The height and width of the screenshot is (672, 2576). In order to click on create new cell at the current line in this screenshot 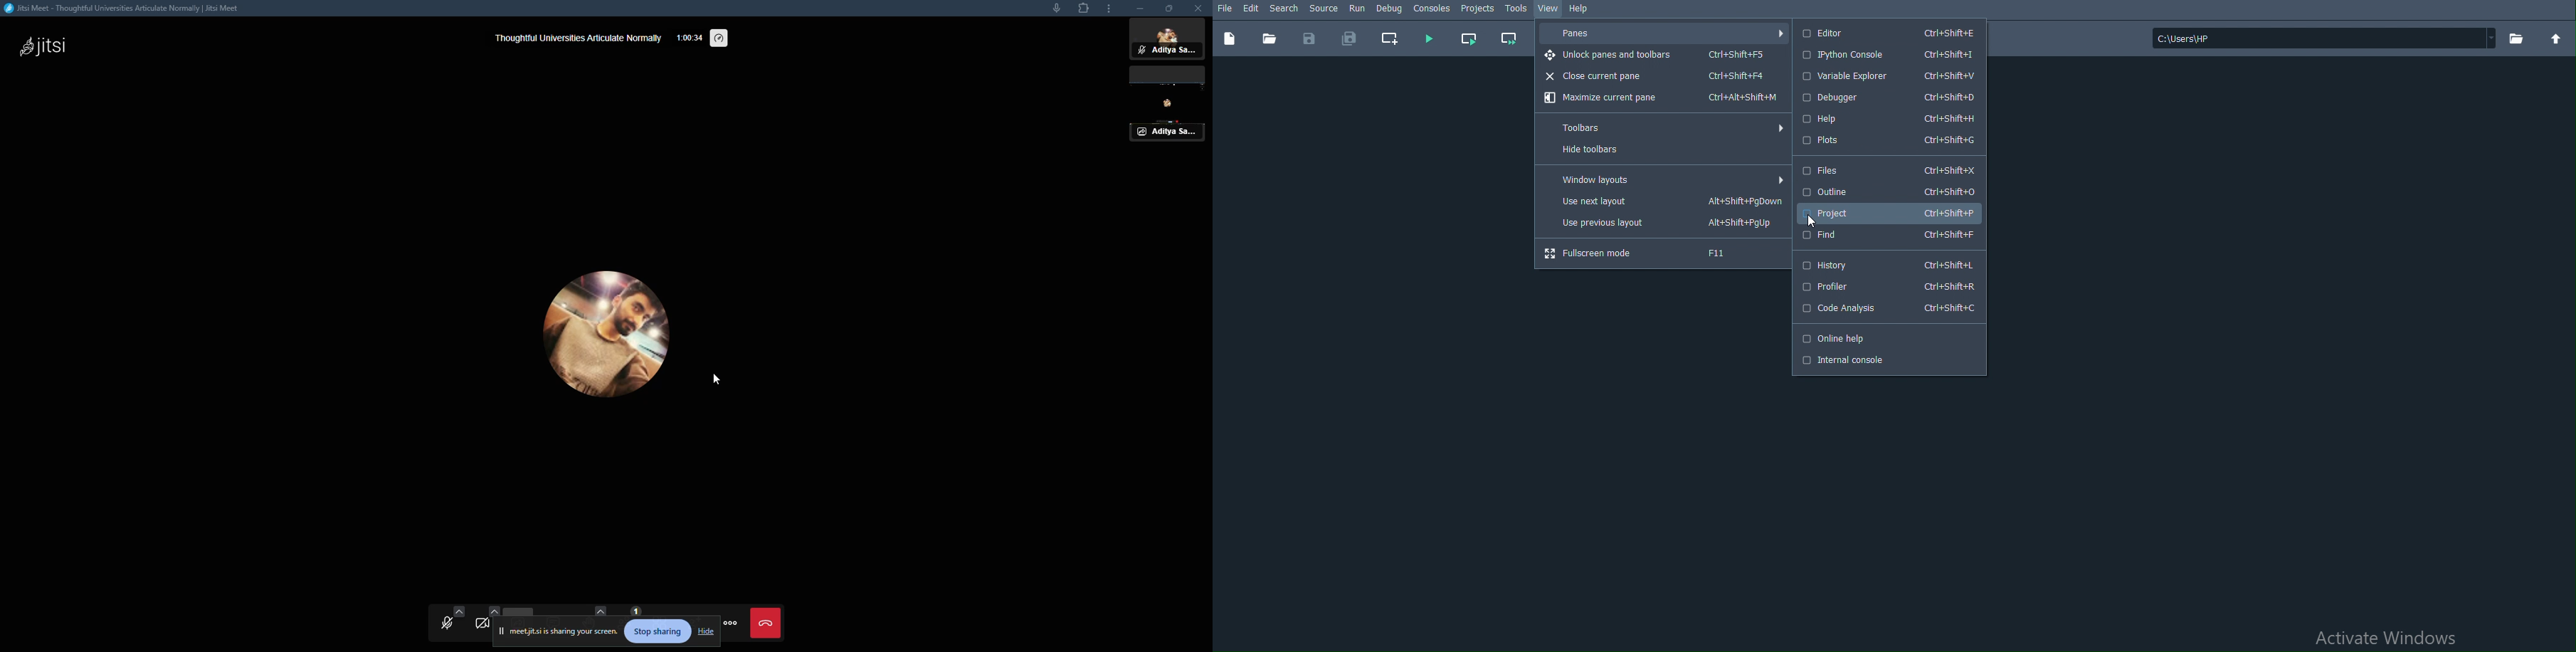, I will do `click(1388, 39)`.